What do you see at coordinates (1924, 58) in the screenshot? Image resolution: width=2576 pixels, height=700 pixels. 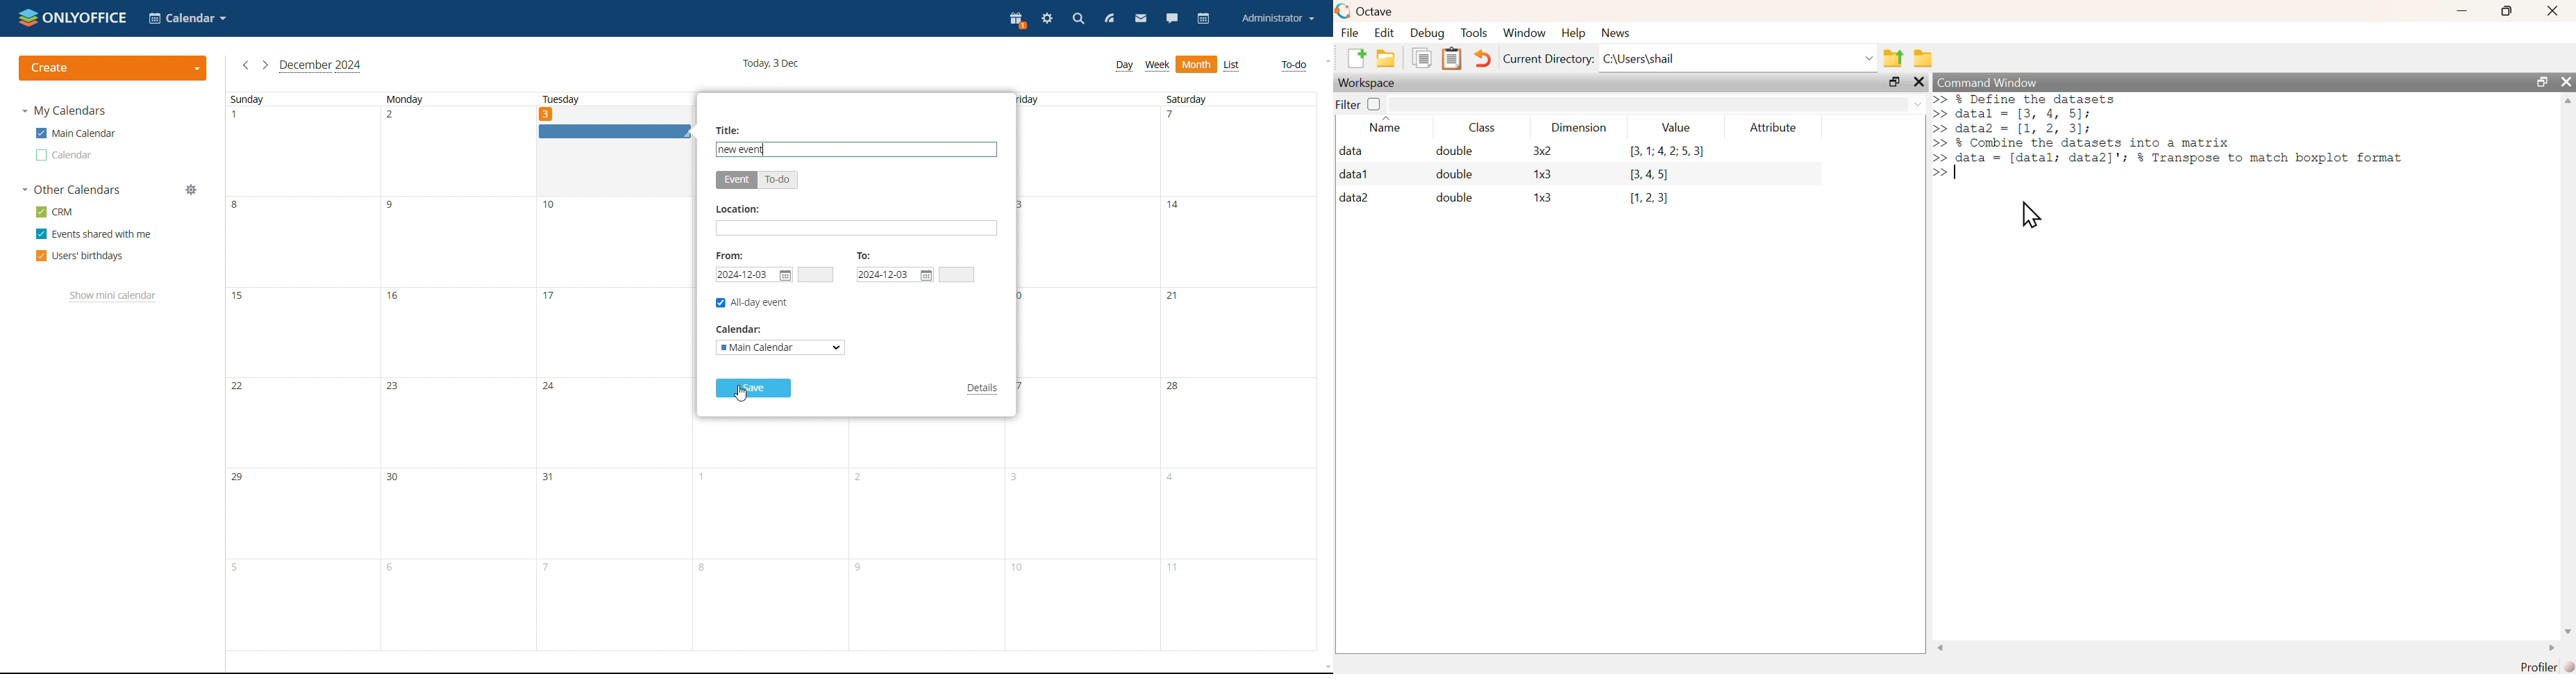 I see `Folder` at bounding box center [1924, 58].